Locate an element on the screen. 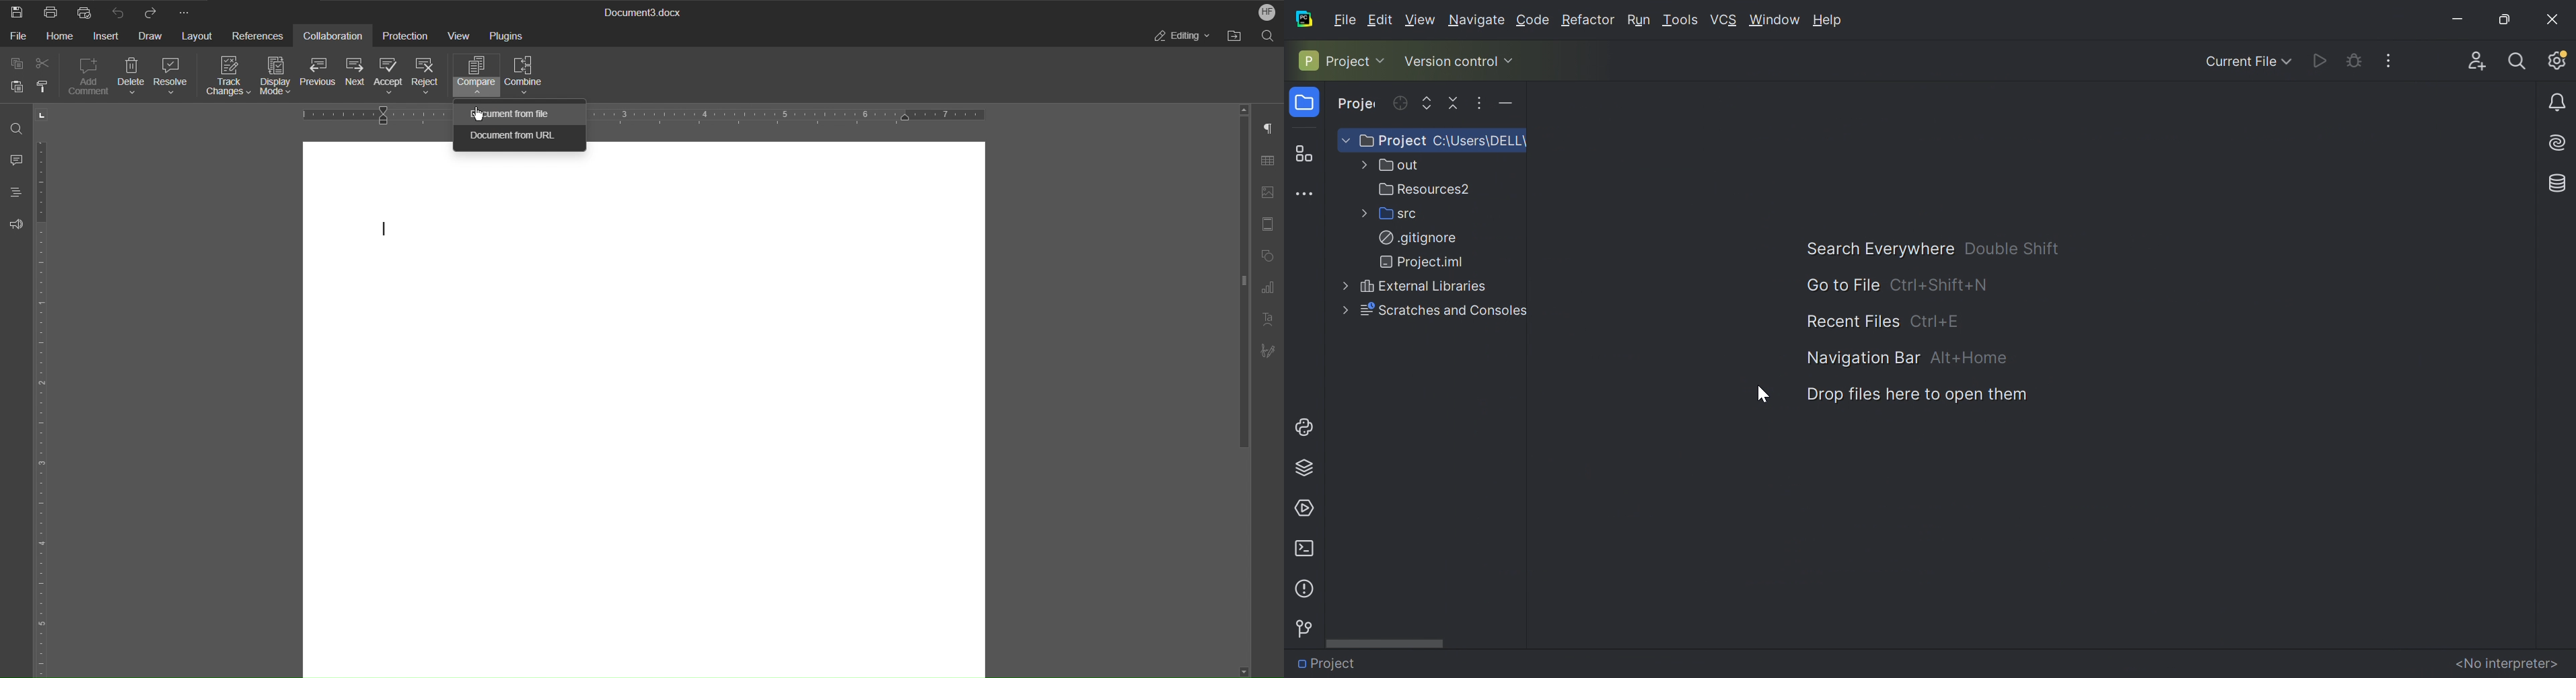 This screenshot has height=700, width=2576. Graph Settings is located at coordinates (1268, 290).